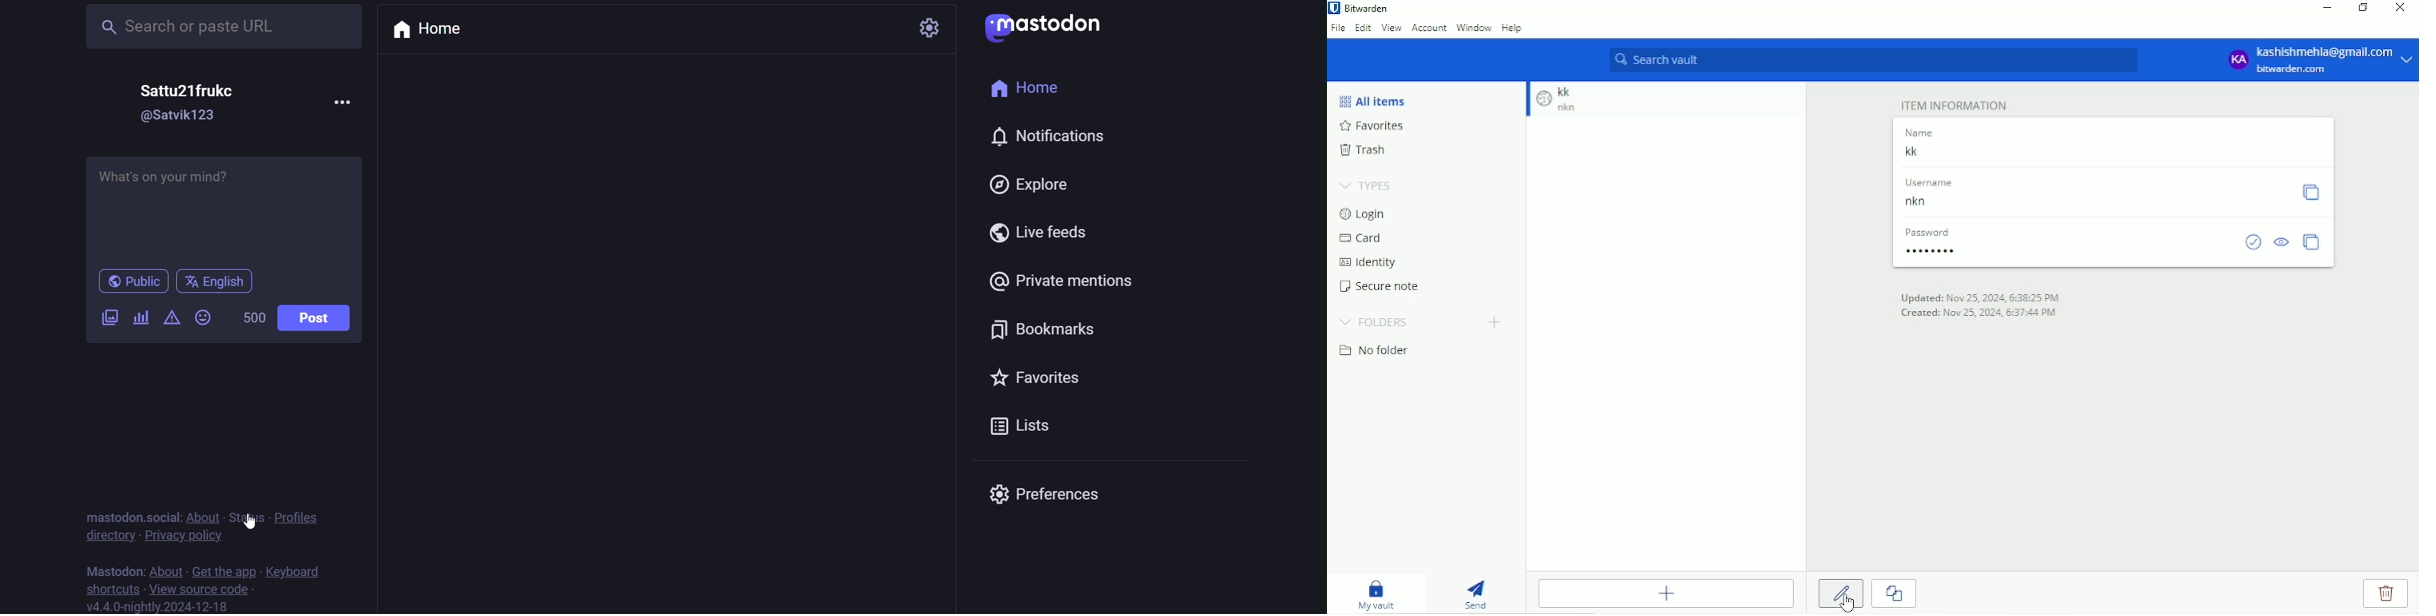  What do you see at coordinates (142, 318) in the screenshot?
I see `poll` at bounding box center [142, 318].